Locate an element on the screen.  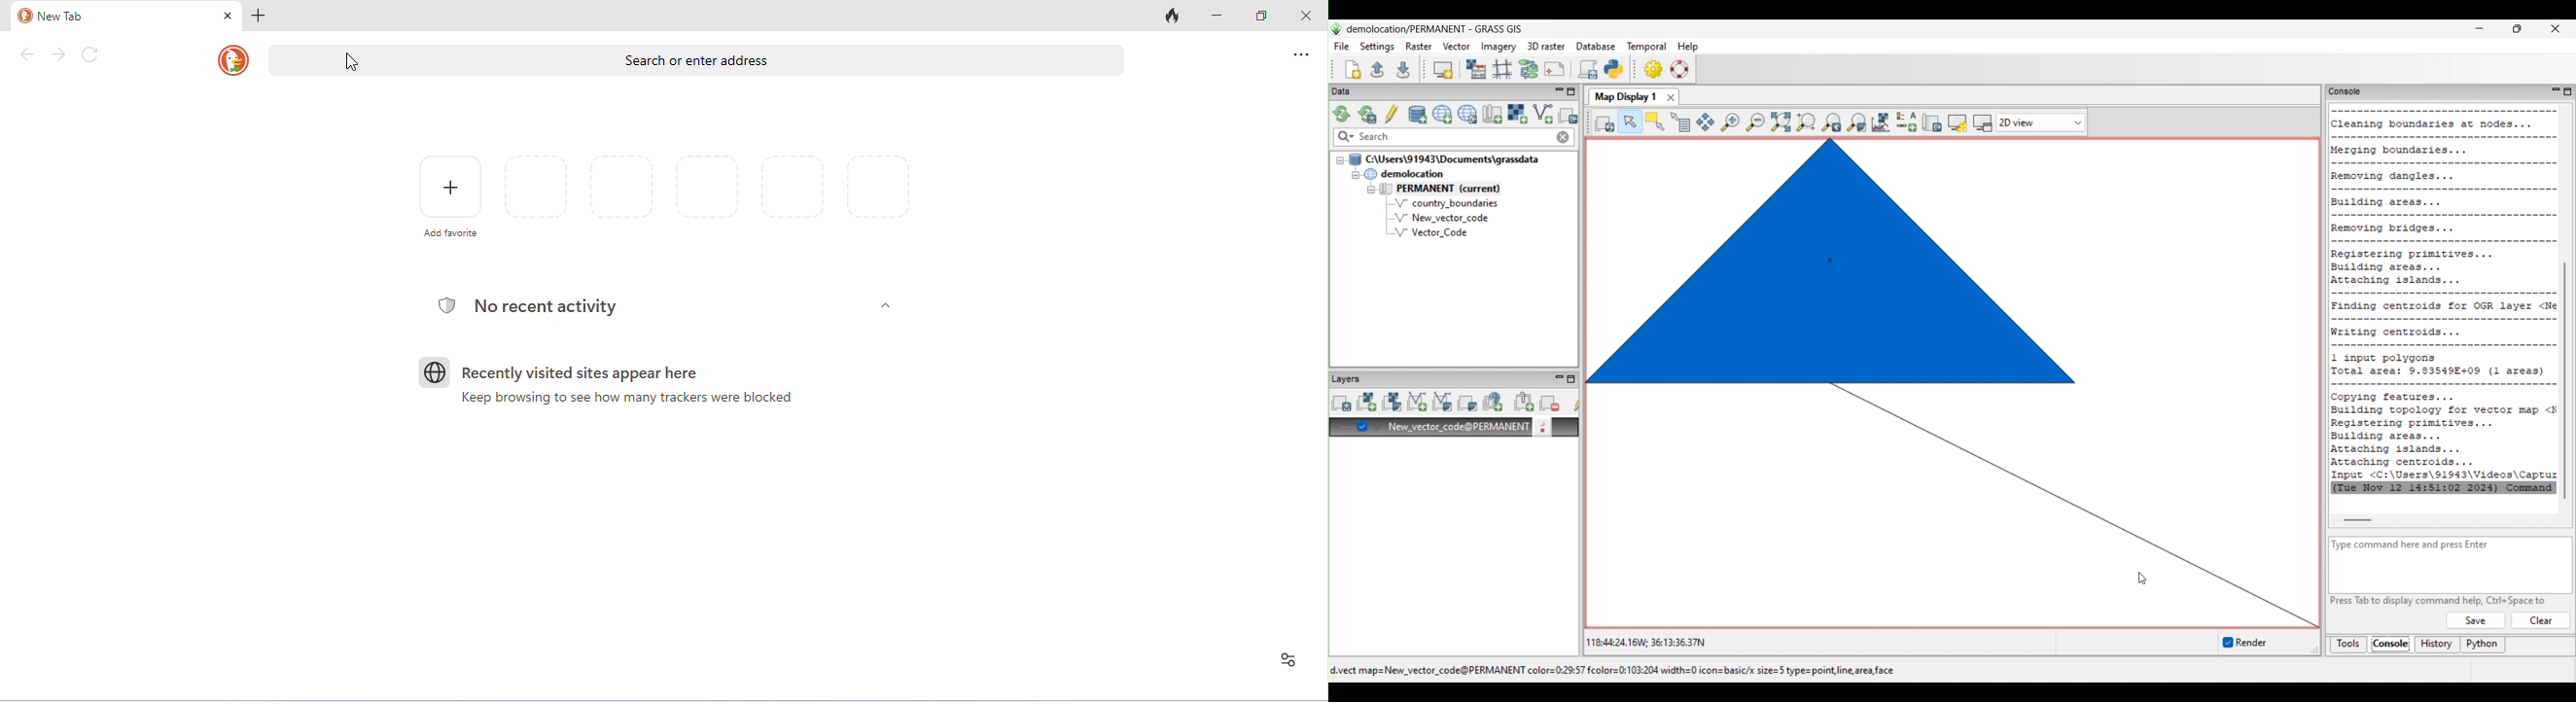
search or enter address is located at coordinates (699, 59).